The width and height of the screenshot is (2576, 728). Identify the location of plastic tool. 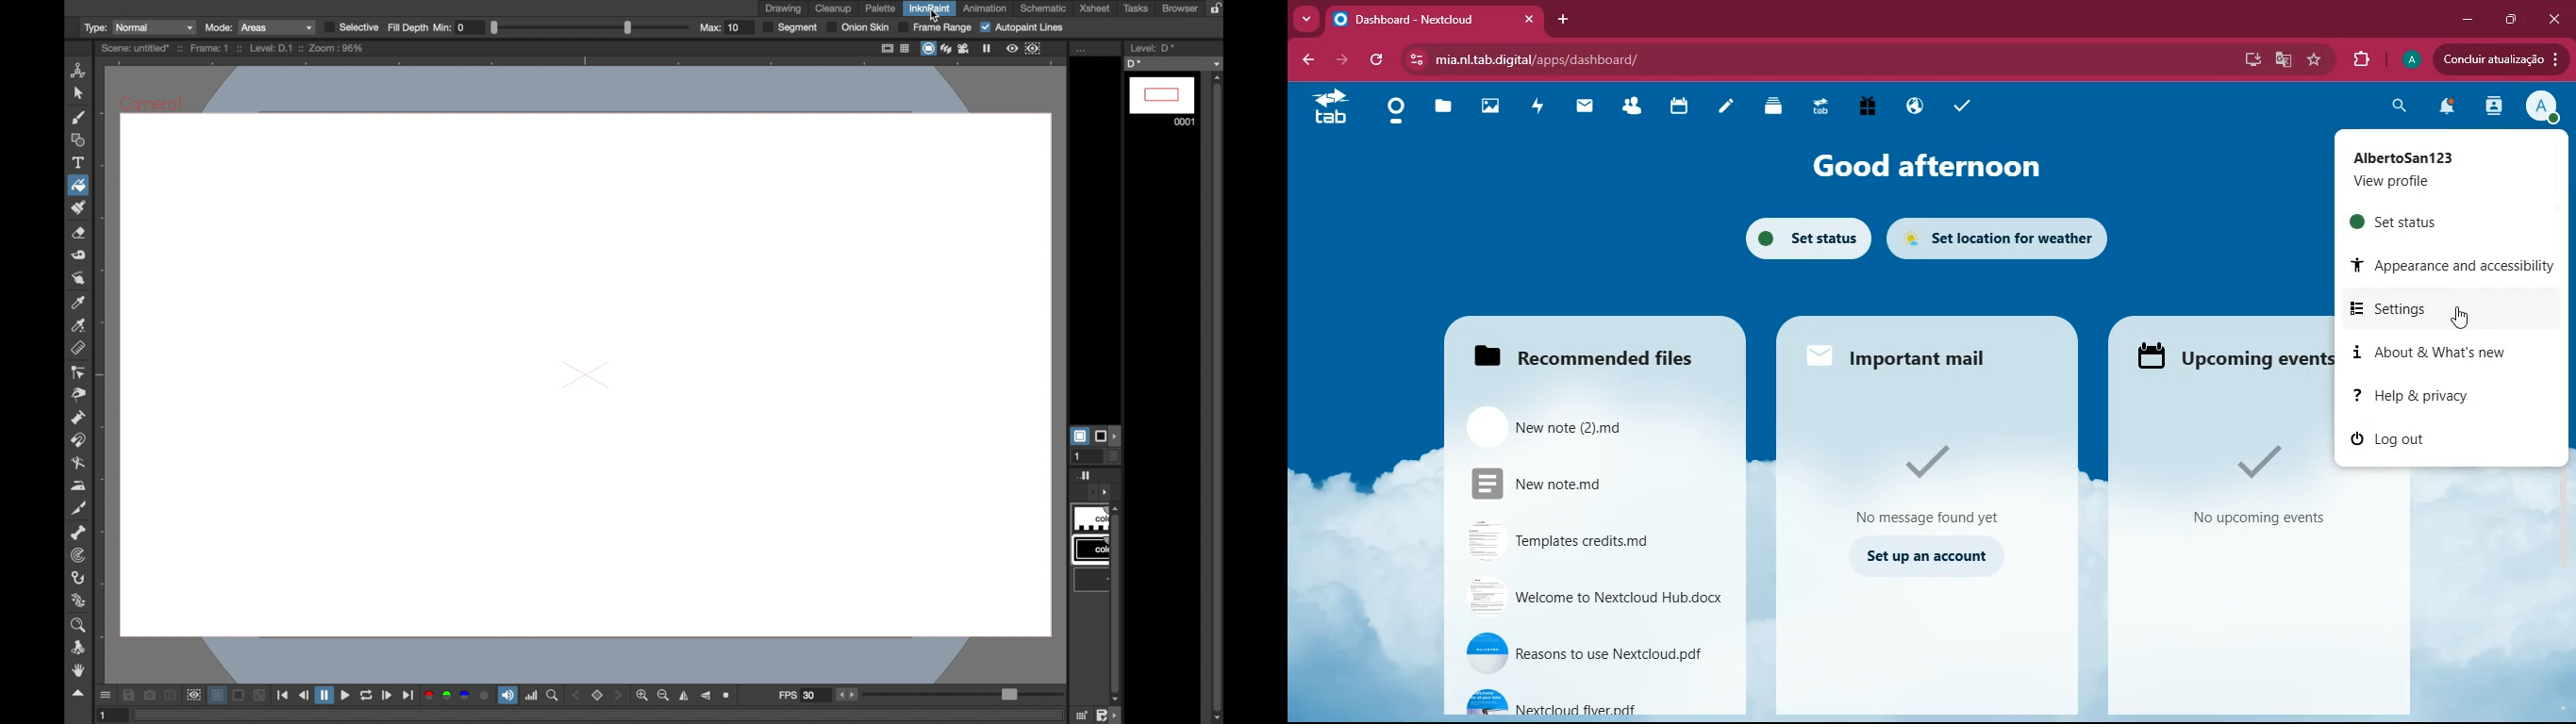
(79, 600).